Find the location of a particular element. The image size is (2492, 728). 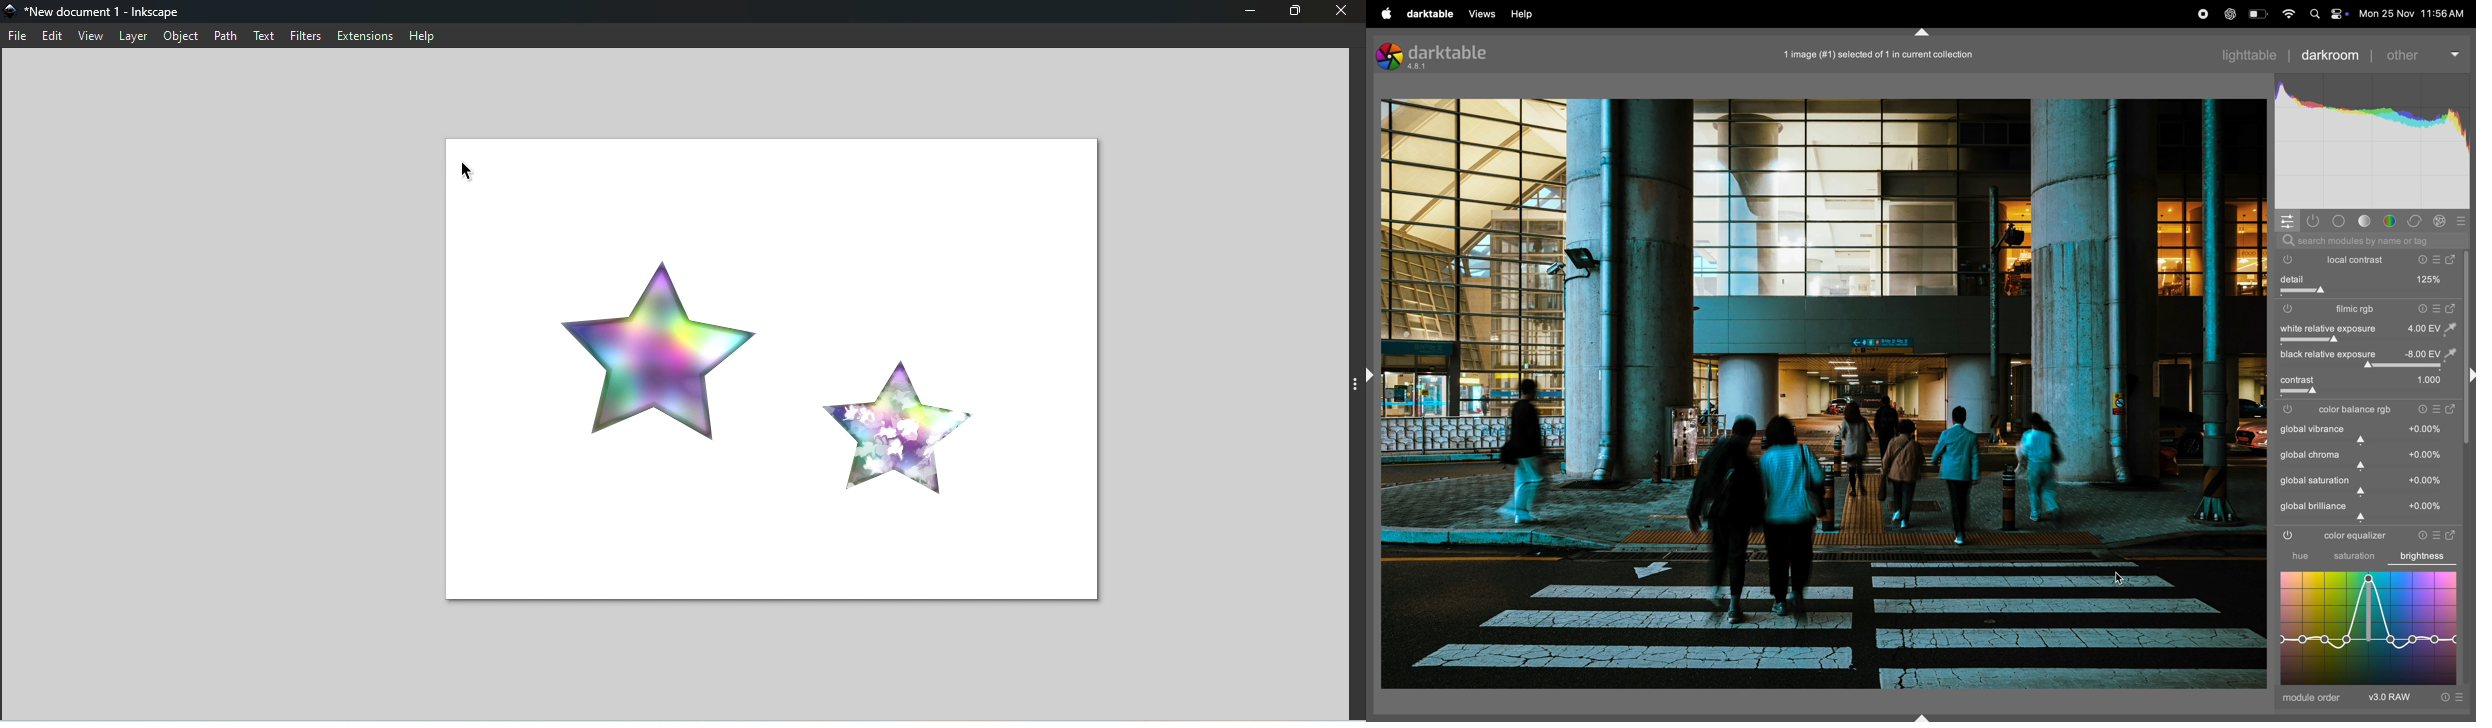

presets is located at coordinates (2437, 410).